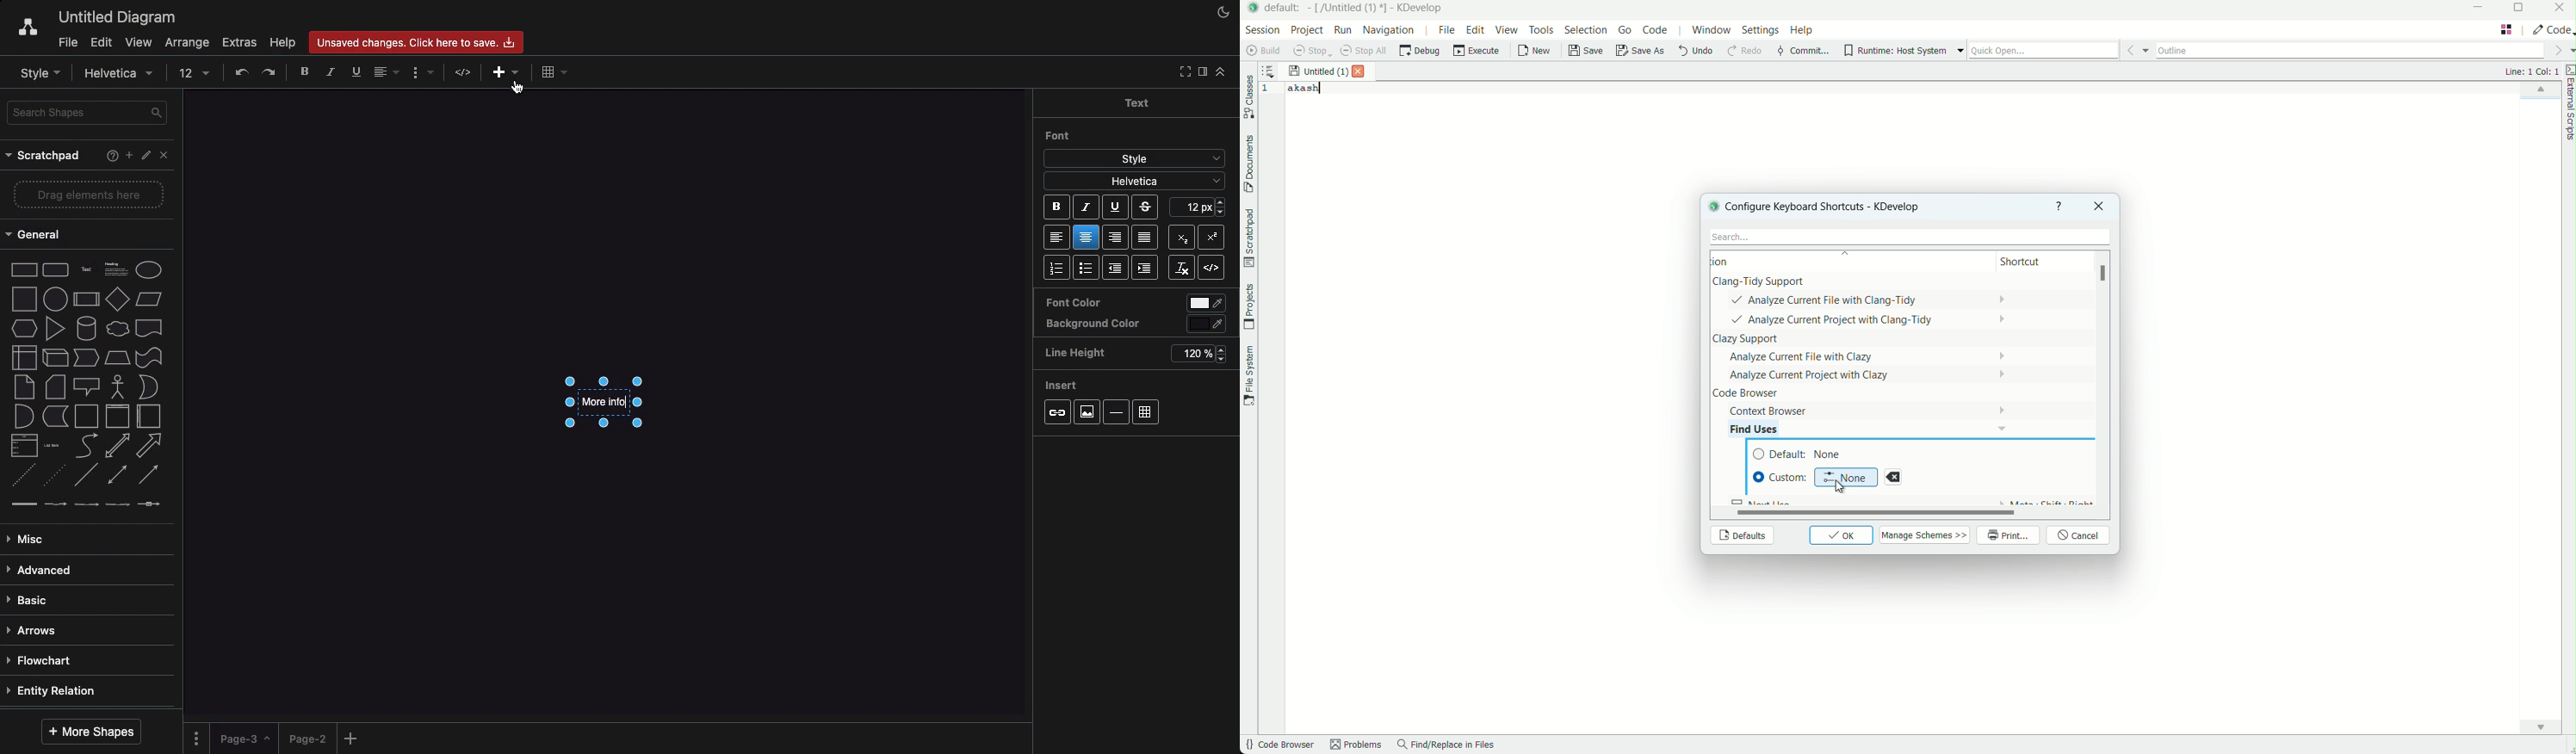 This screenshot has height=756, width=2576. What do you see at coordinates (306, 738) in the screenshot?
I see `Page 2` at bounding box center [306, 738].